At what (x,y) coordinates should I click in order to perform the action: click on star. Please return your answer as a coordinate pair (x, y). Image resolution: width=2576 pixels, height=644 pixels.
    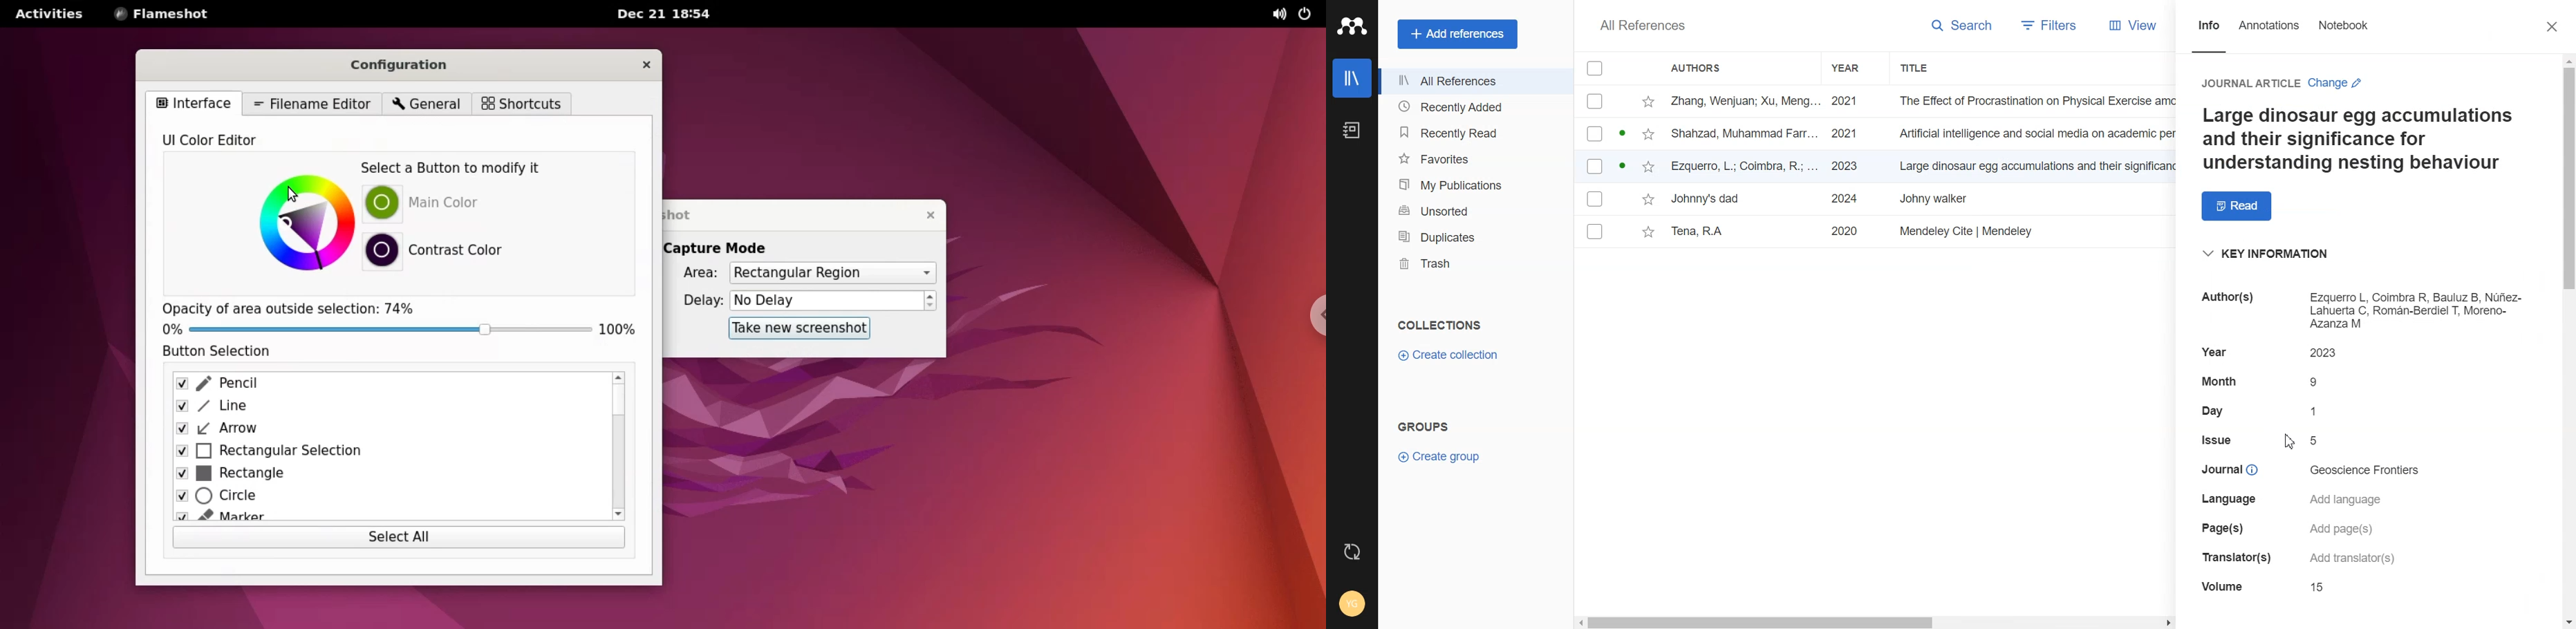
    Looking at the image, I should click on (1649, 233).